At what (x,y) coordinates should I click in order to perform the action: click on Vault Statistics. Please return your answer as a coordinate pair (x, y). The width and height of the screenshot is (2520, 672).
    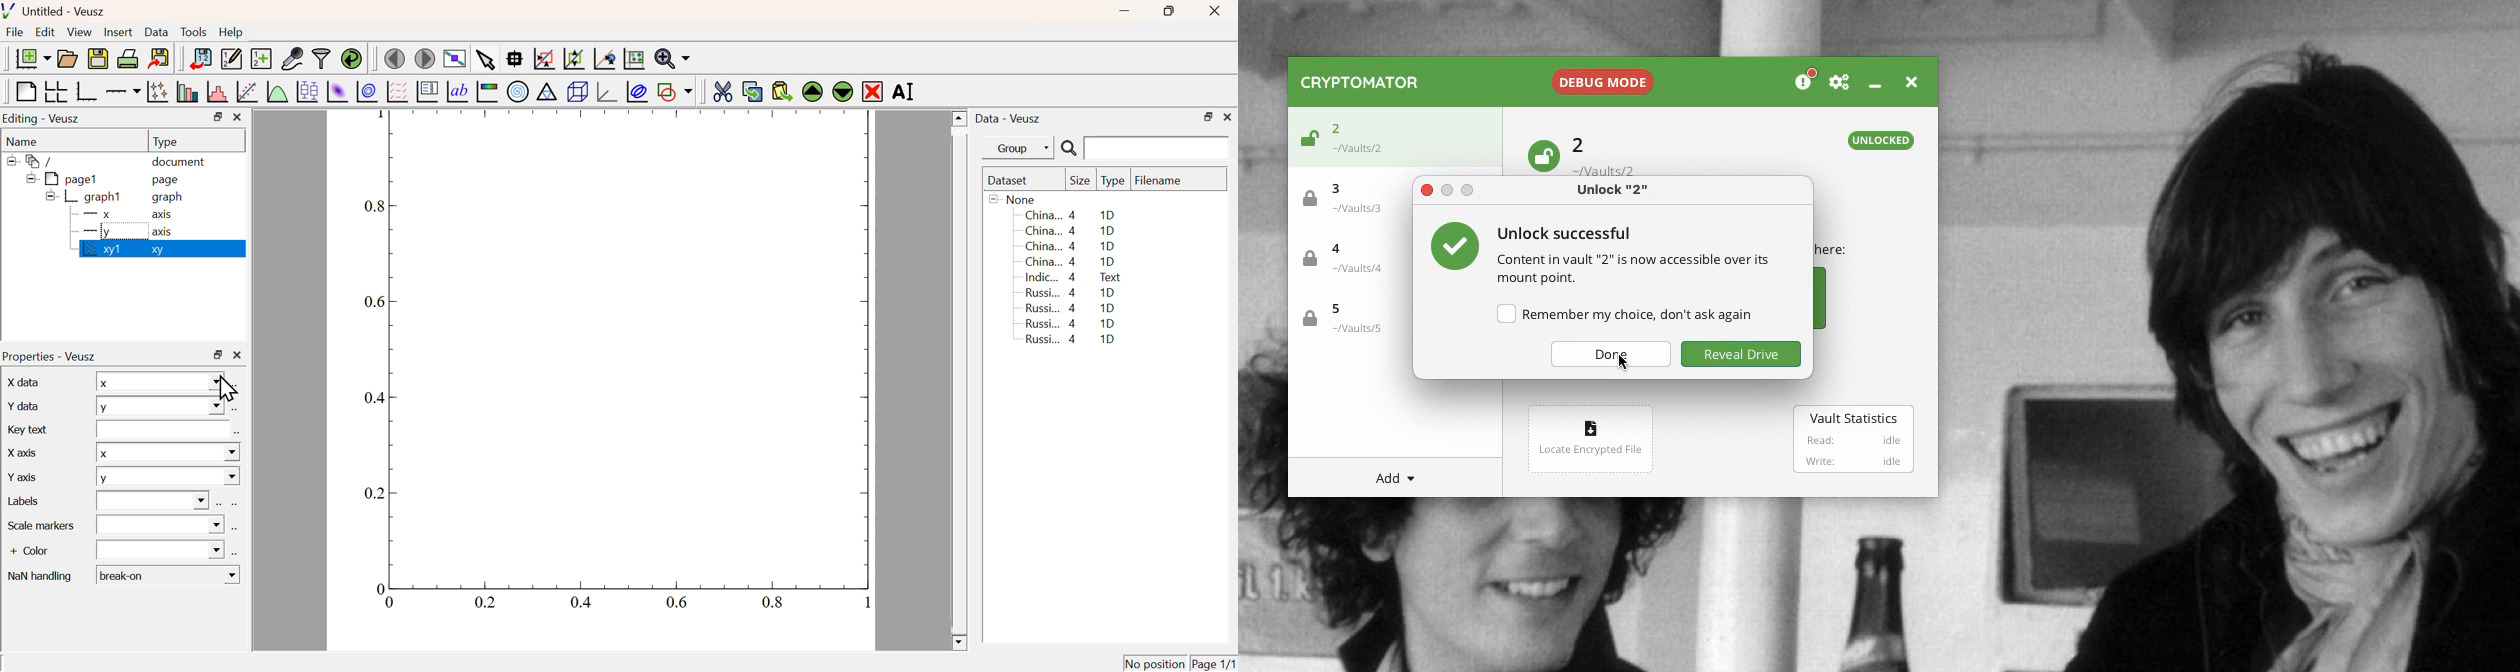
    Looking at the image, I should click on (1854, 439).